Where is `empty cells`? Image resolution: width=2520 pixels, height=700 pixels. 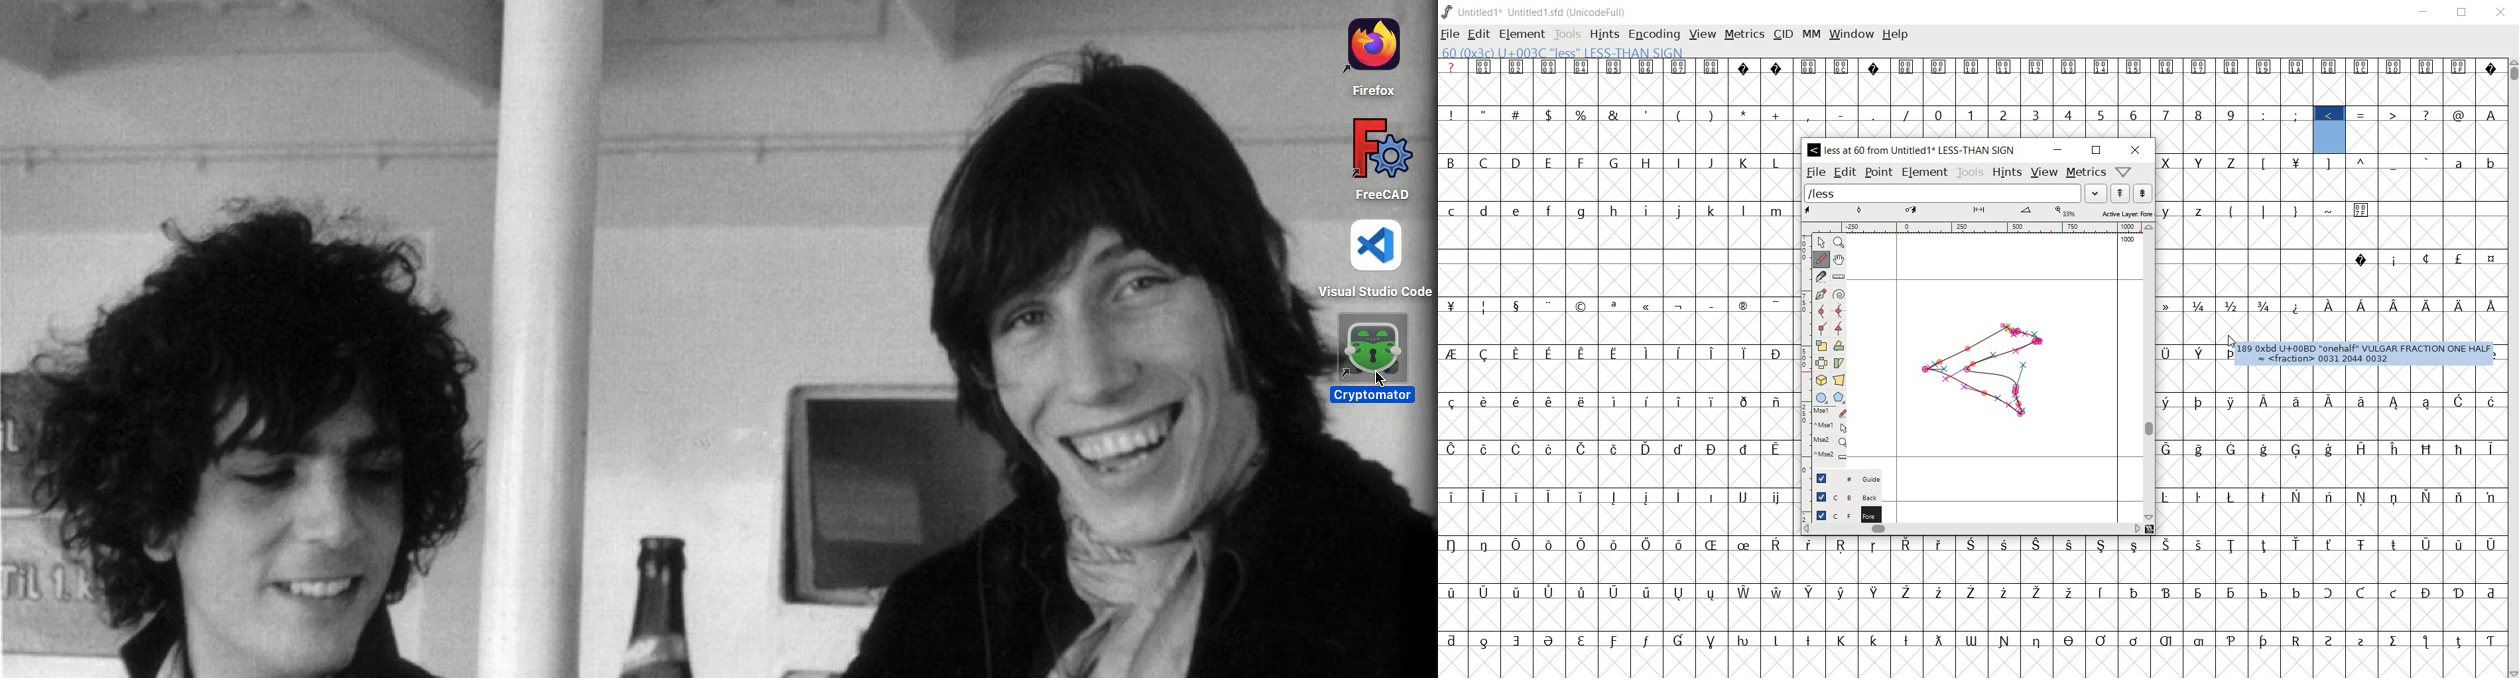
empty cells is located at coordinates (2423, 137).